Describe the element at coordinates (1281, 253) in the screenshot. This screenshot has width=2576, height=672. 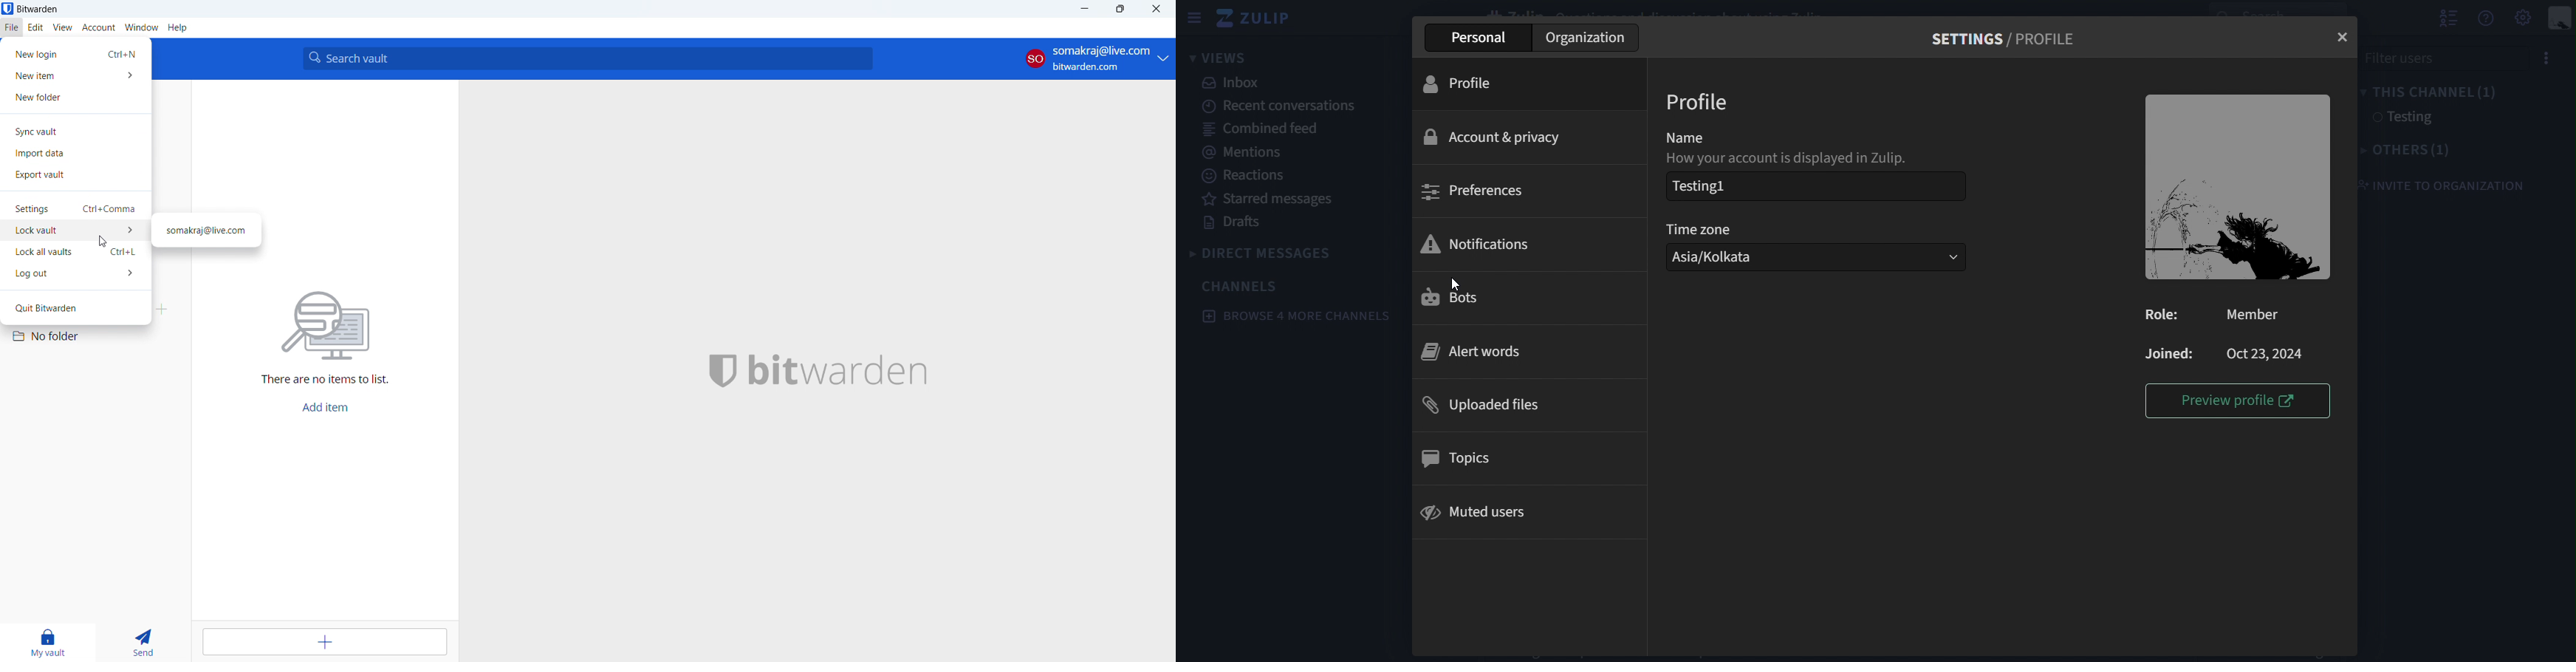
I see `direct messages` at that location.